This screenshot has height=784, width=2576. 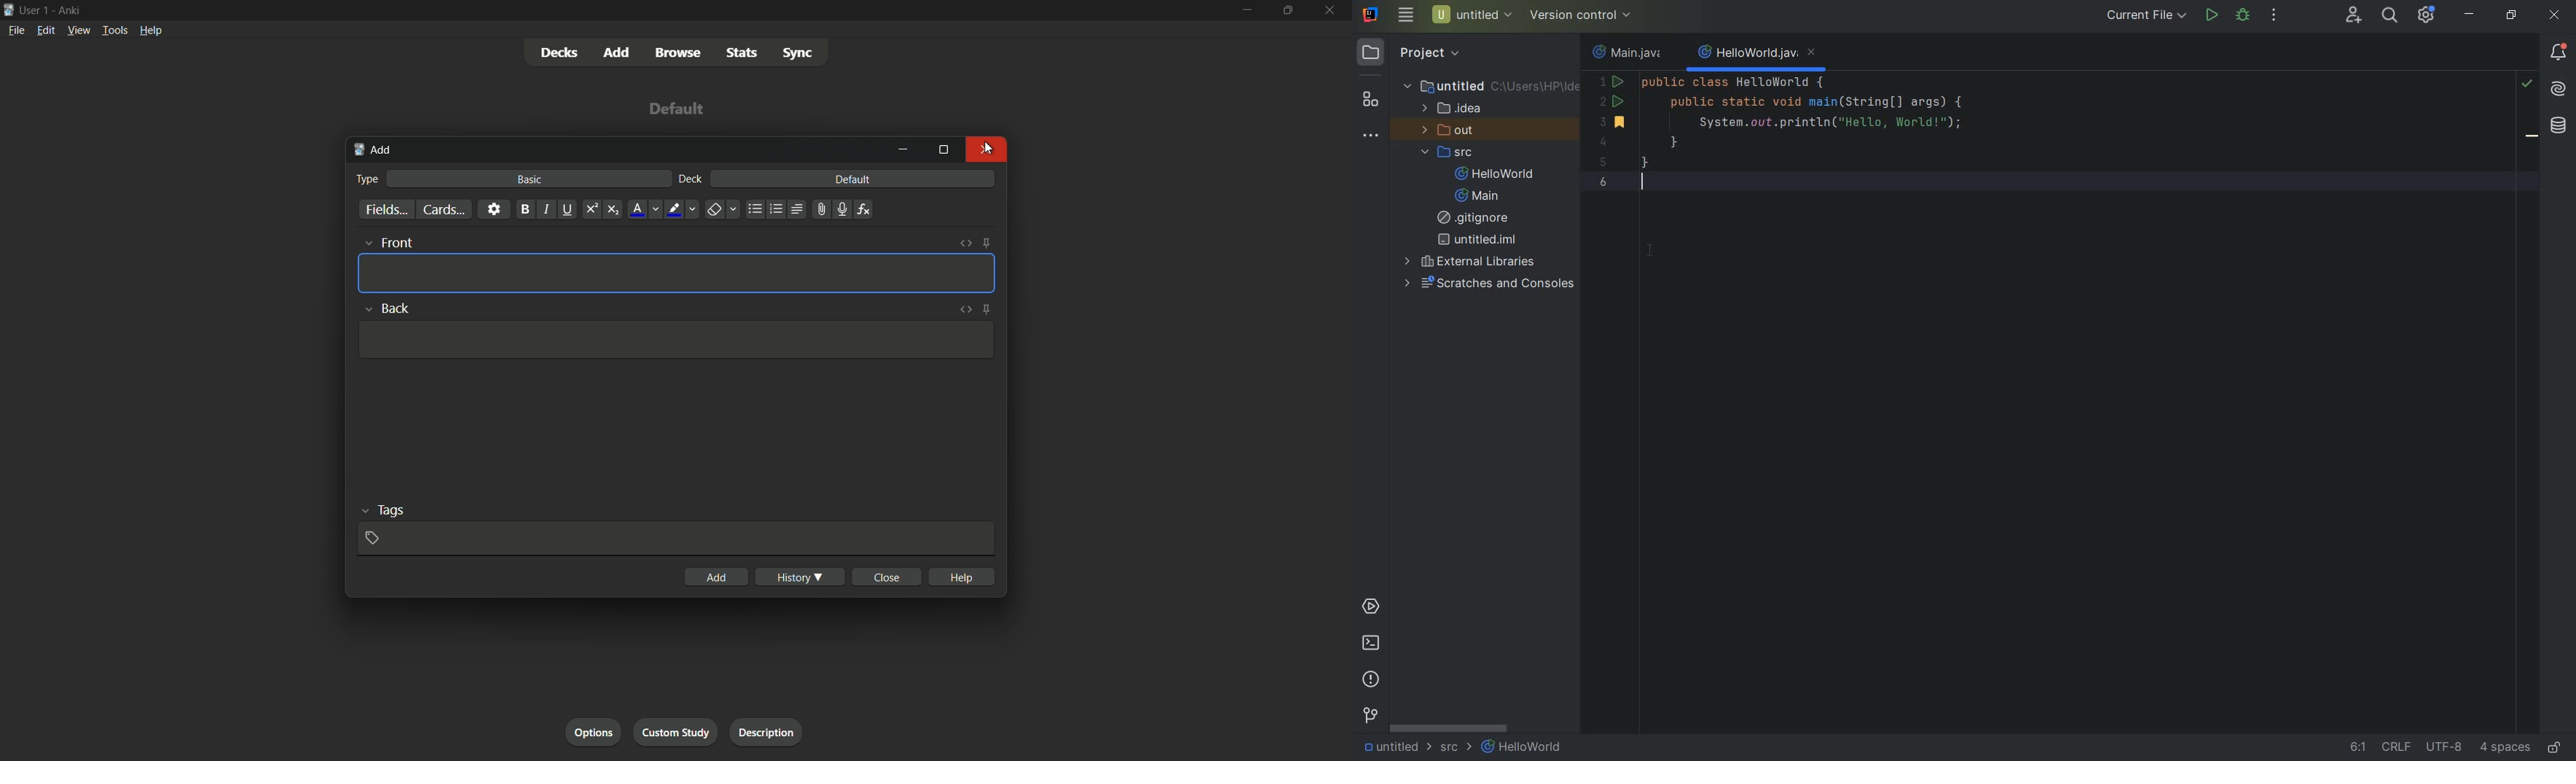 I want to click on more actions, so click(x=2274, y=16).